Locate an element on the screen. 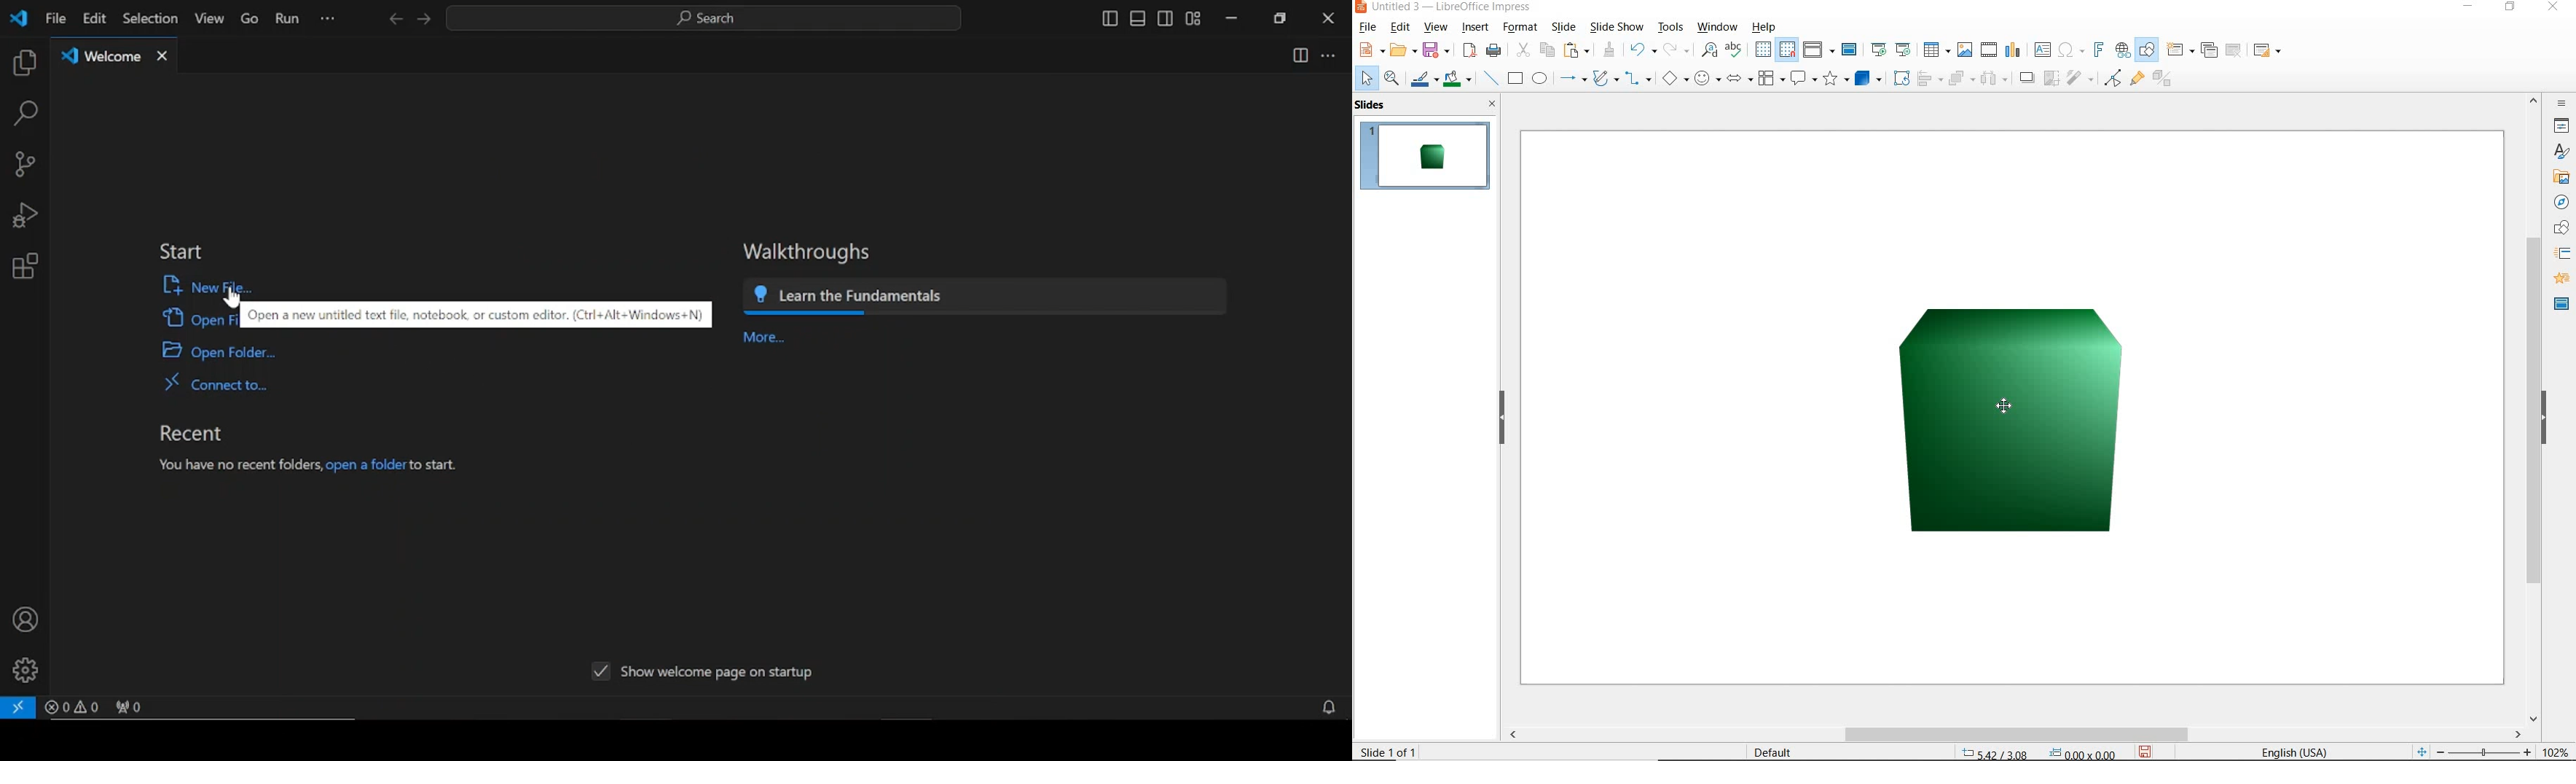 The width and height of the screenshot is (2576, 784). CLOSE is located at coordinates (2555, 8).